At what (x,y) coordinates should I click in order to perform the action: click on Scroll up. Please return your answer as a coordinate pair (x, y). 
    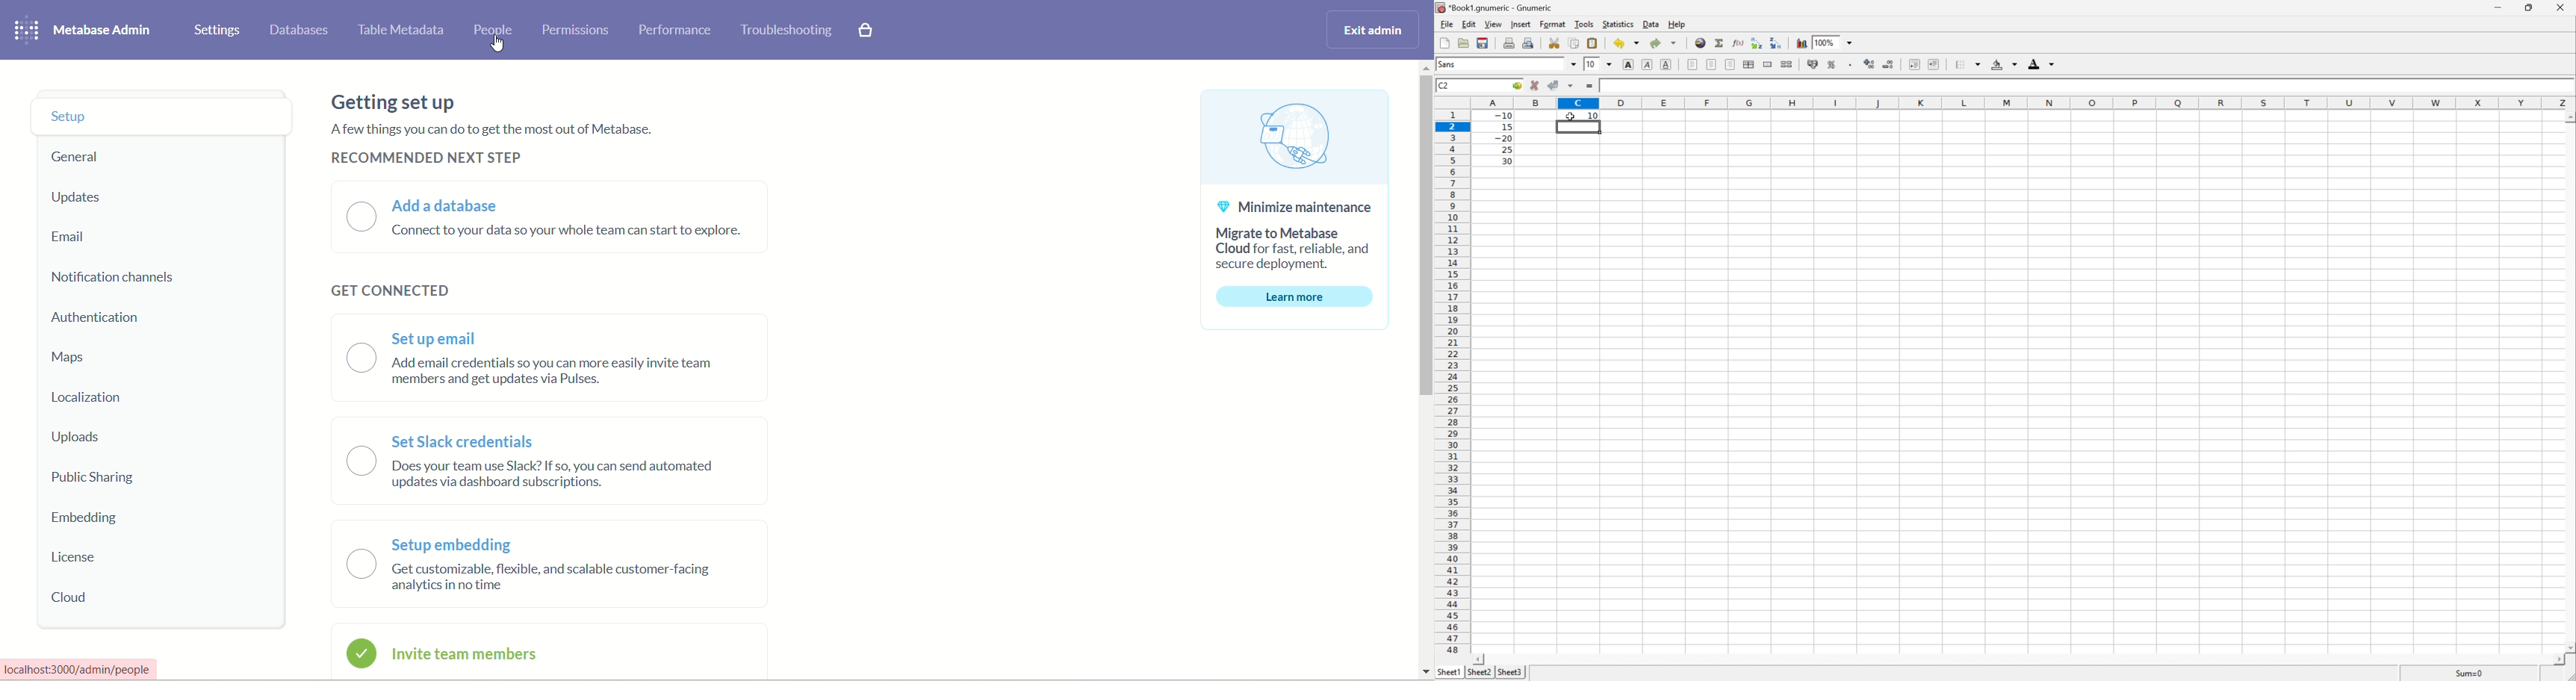
    Looking at the image, I should click on (2570, 117).